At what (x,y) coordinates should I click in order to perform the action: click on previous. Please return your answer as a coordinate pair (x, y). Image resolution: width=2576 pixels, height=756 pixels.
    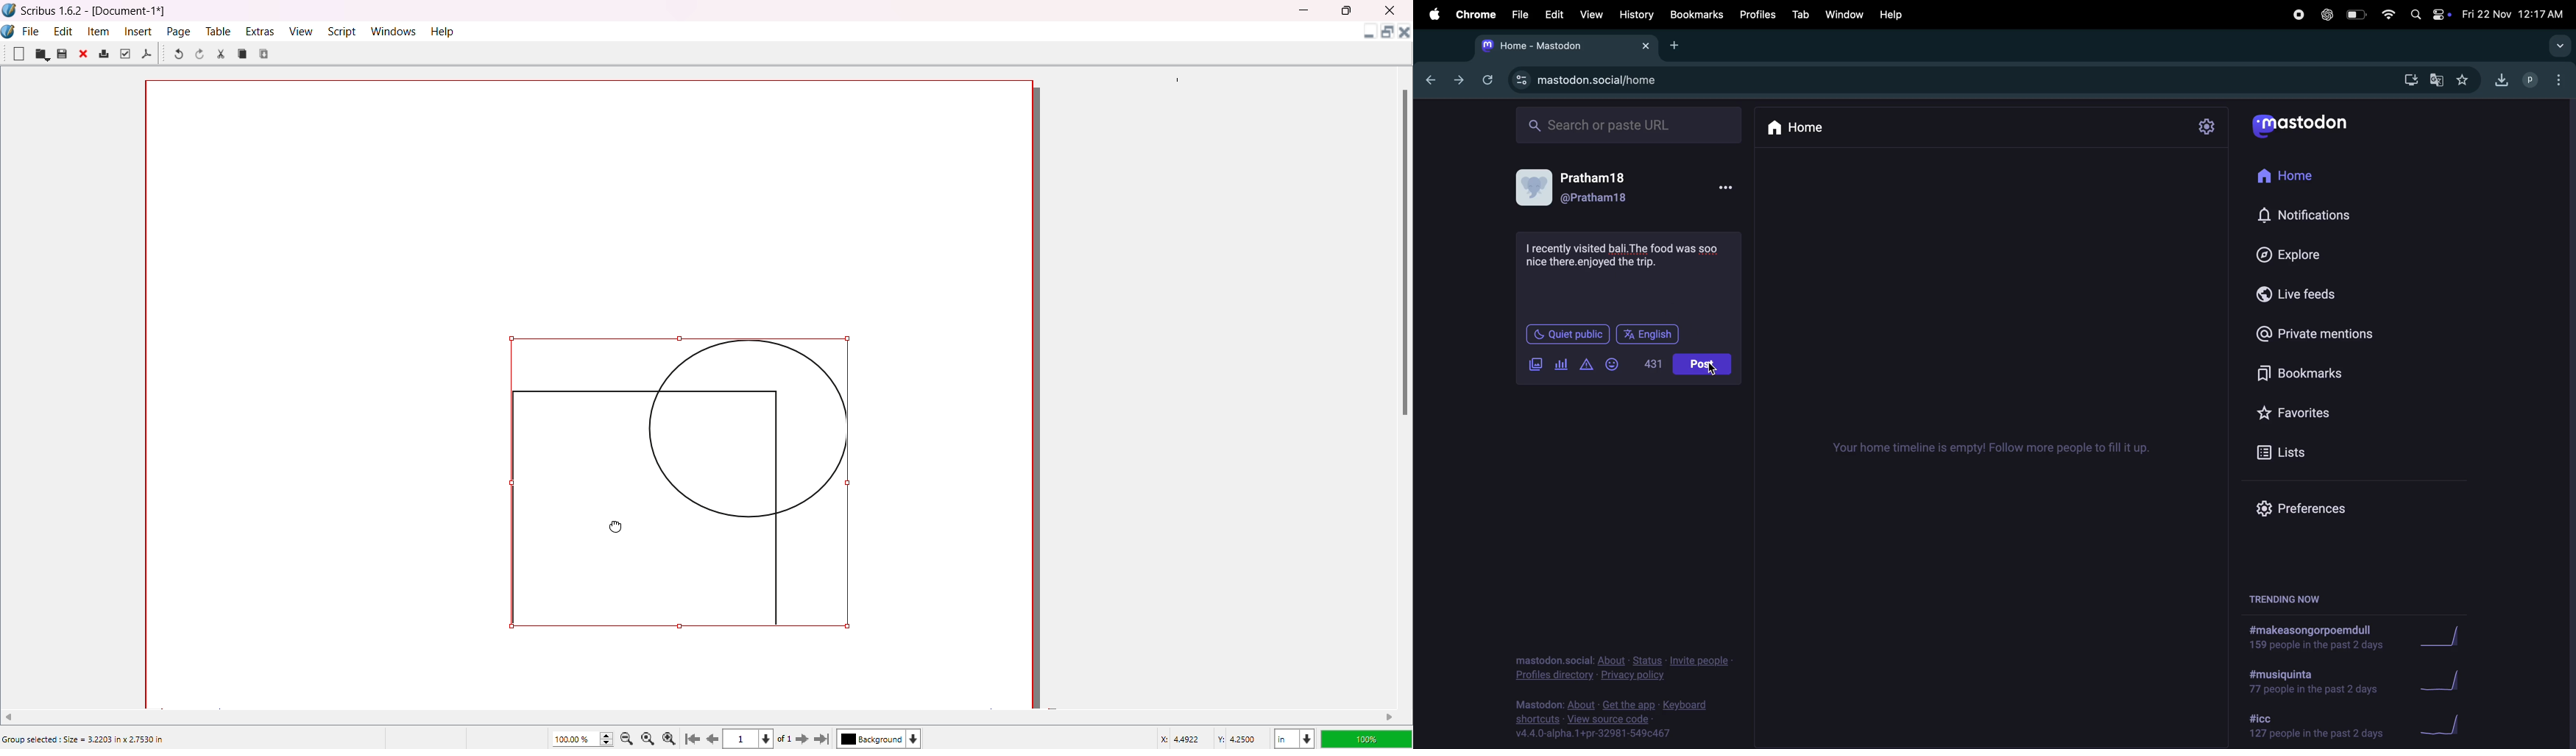
    Looking at the image, I should click on (715, 741).